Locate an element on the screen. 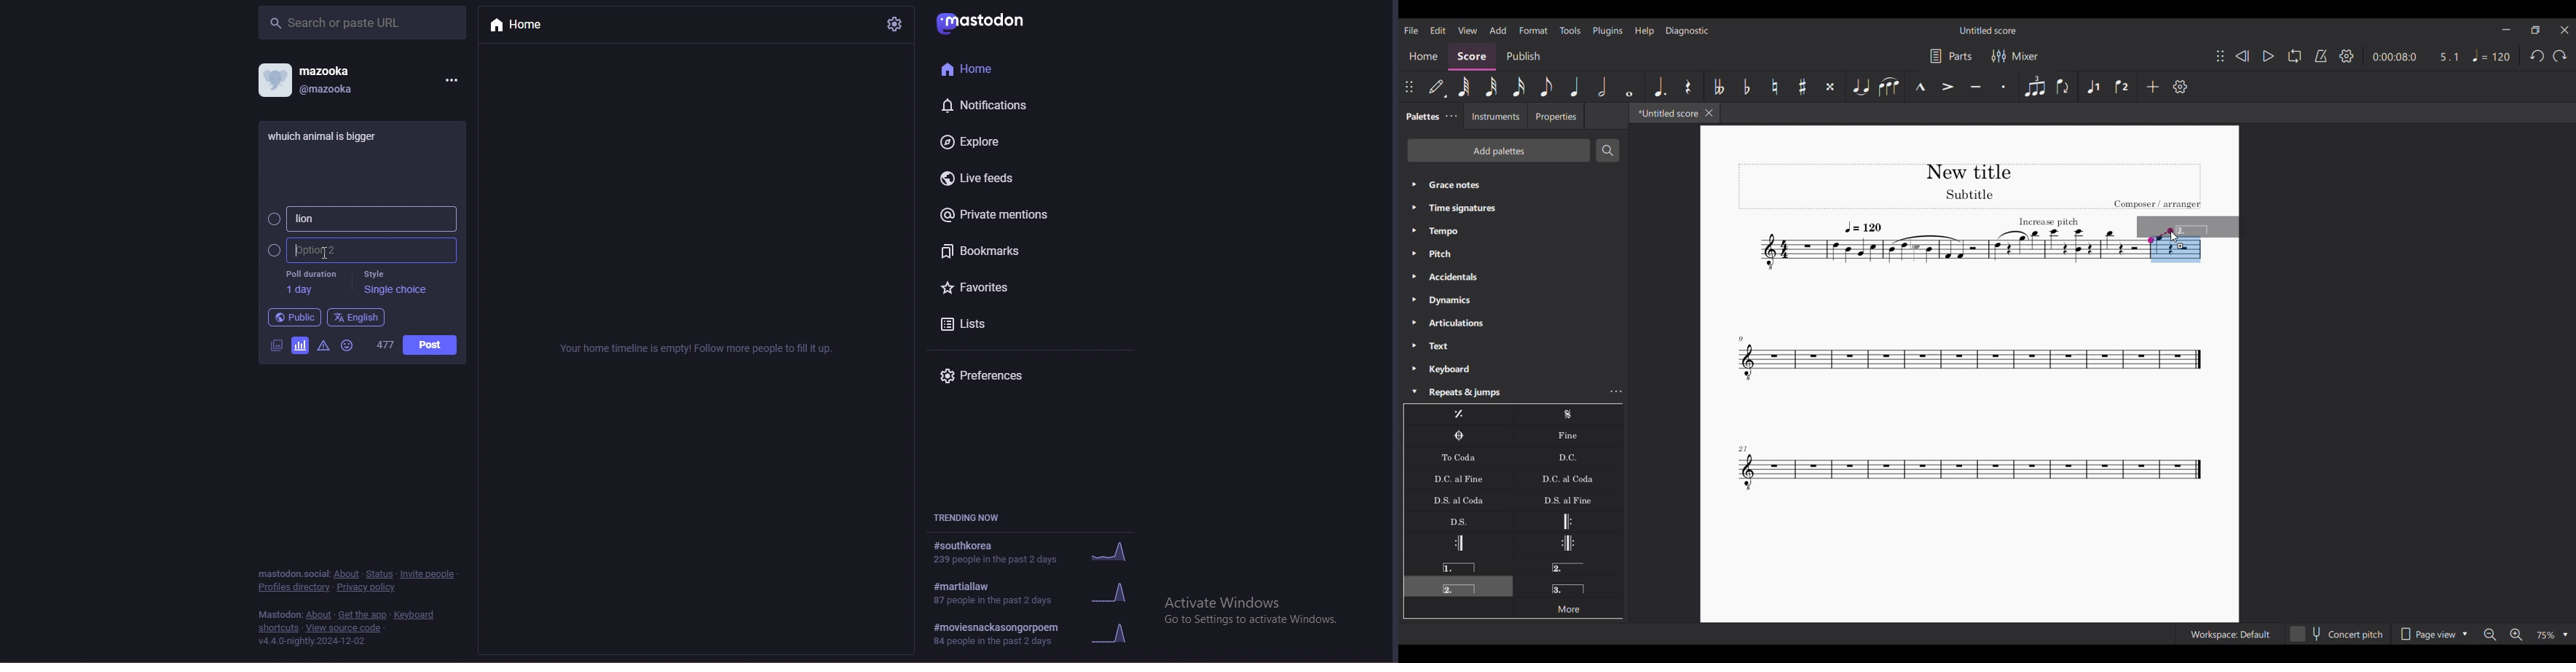  Prima volta is located at coordinates (1458, 565).